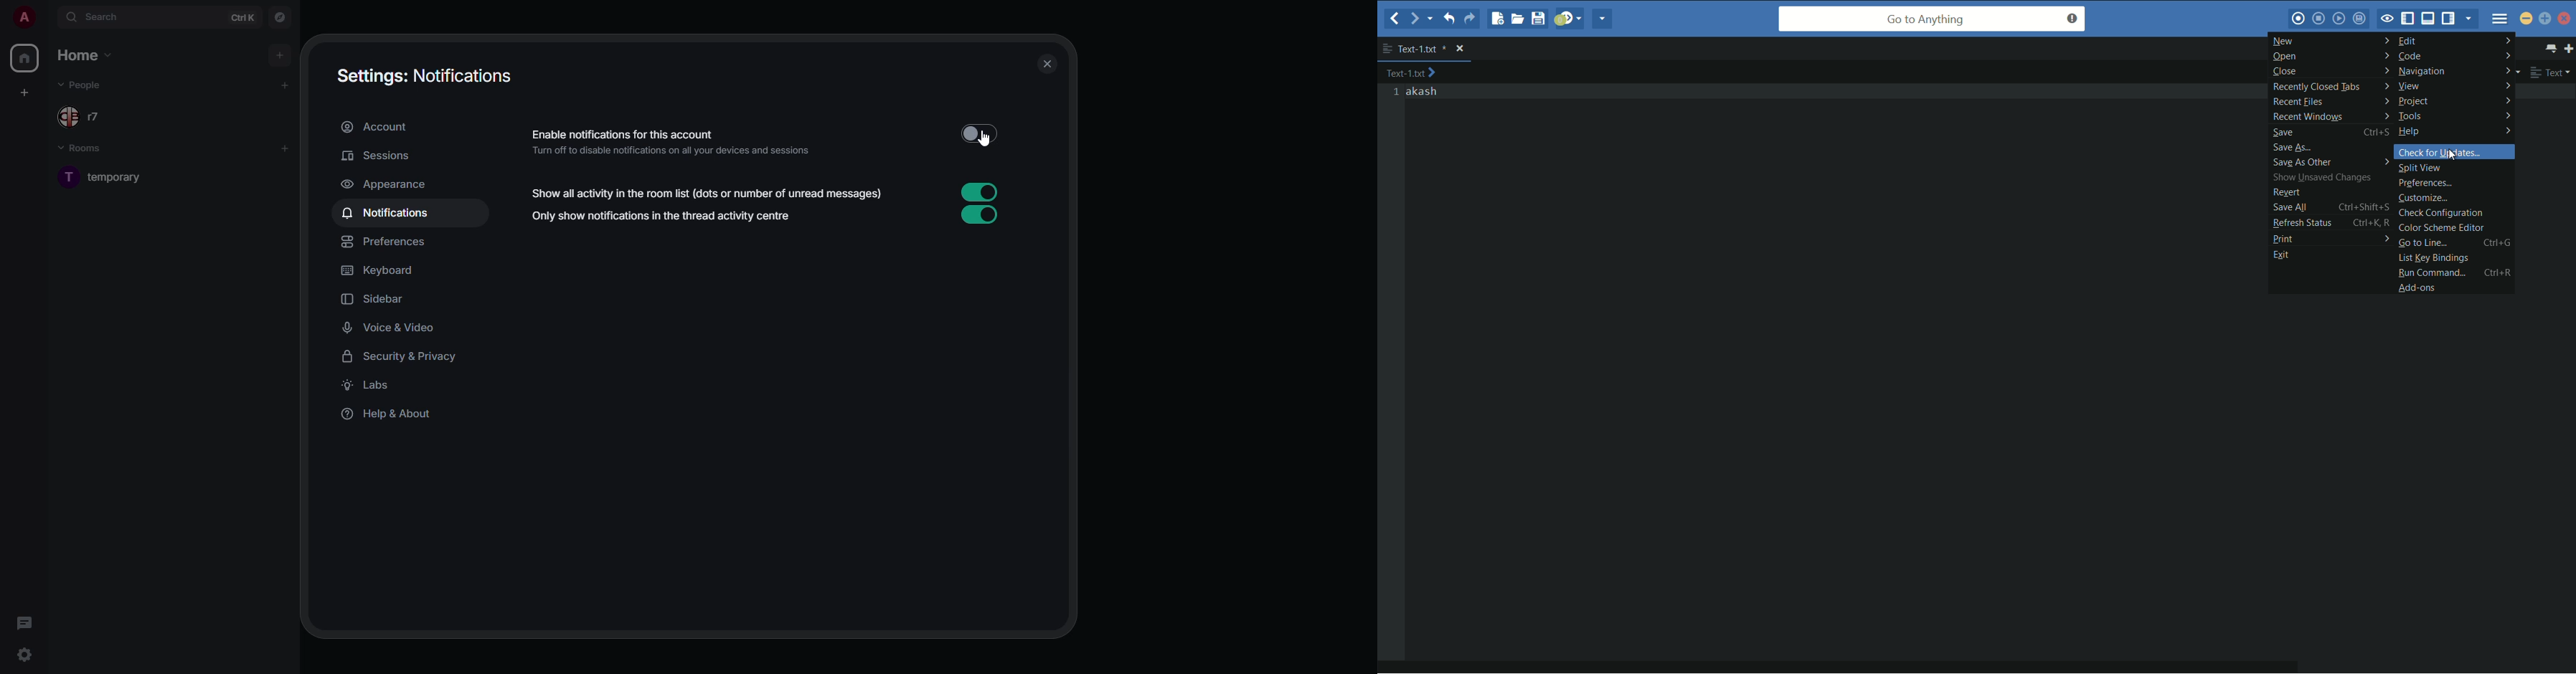  I want to click on add, so click(280, 56).